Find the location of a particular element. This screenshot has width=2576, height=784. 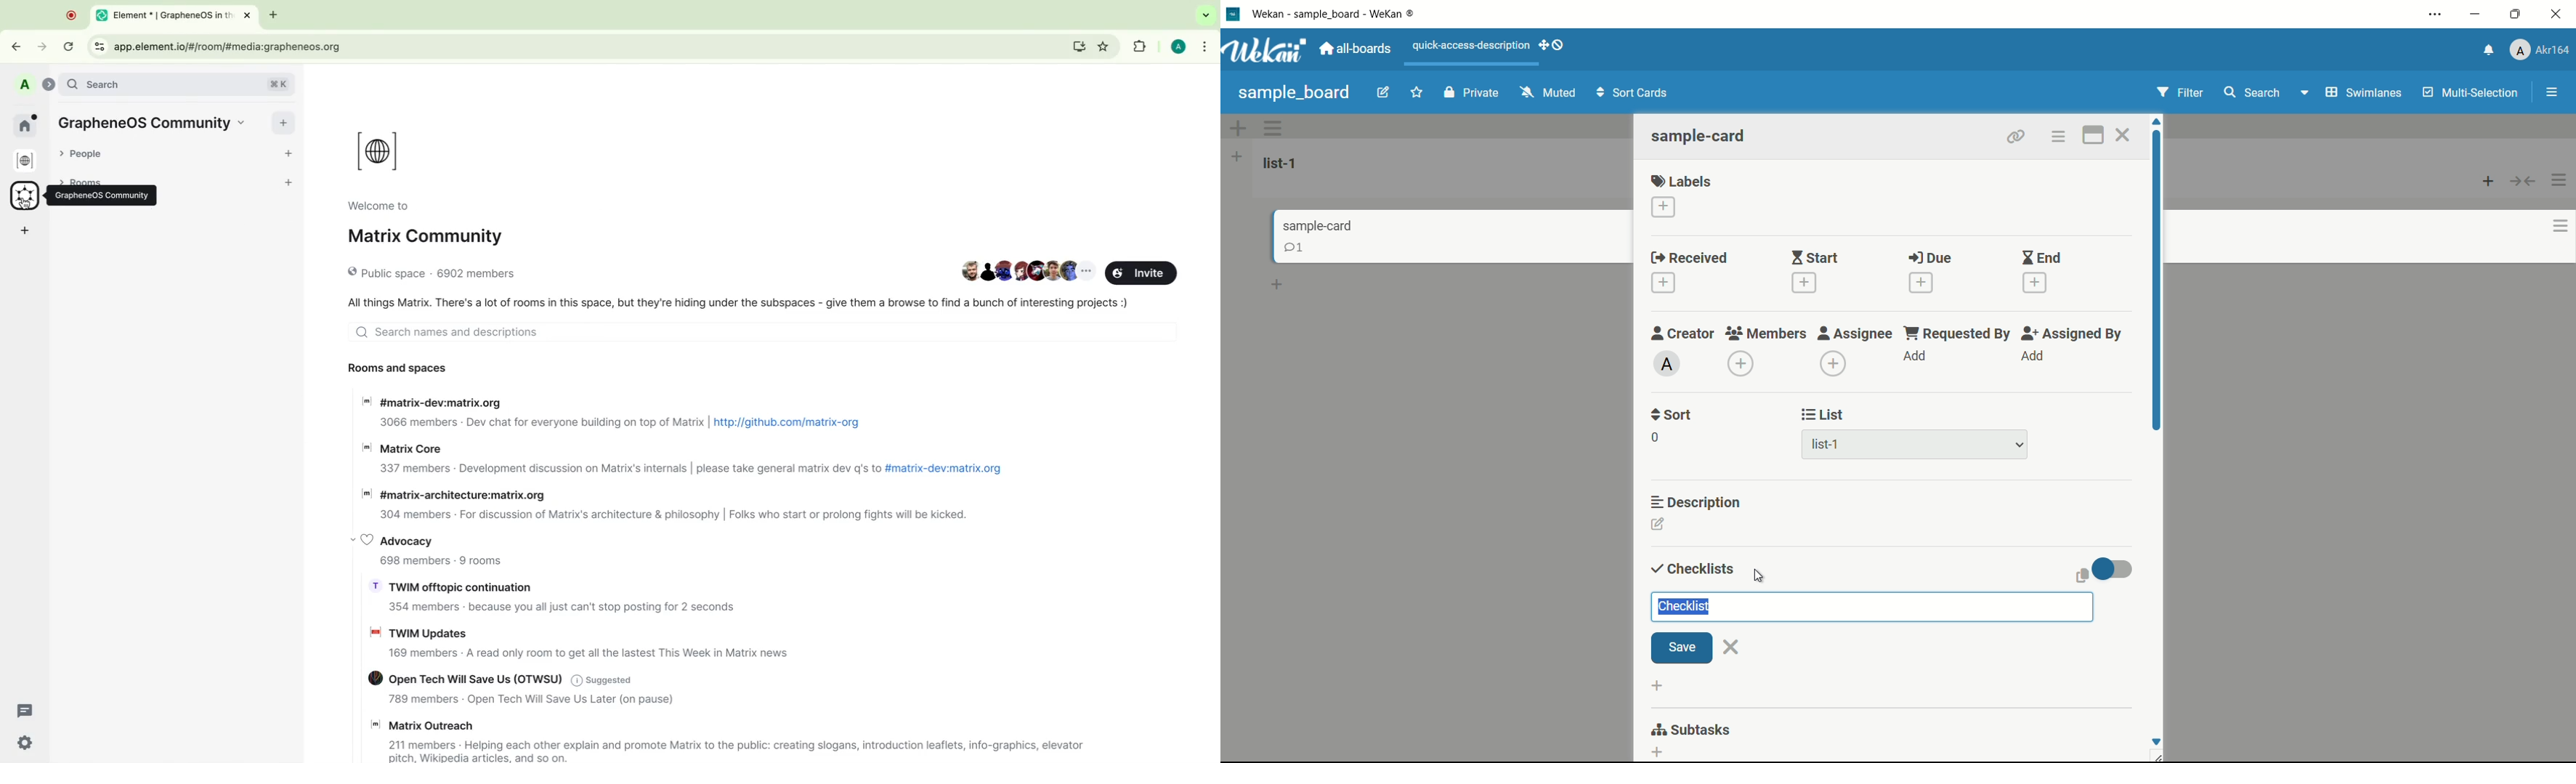

maximize is located at coordinates (2519, 15).